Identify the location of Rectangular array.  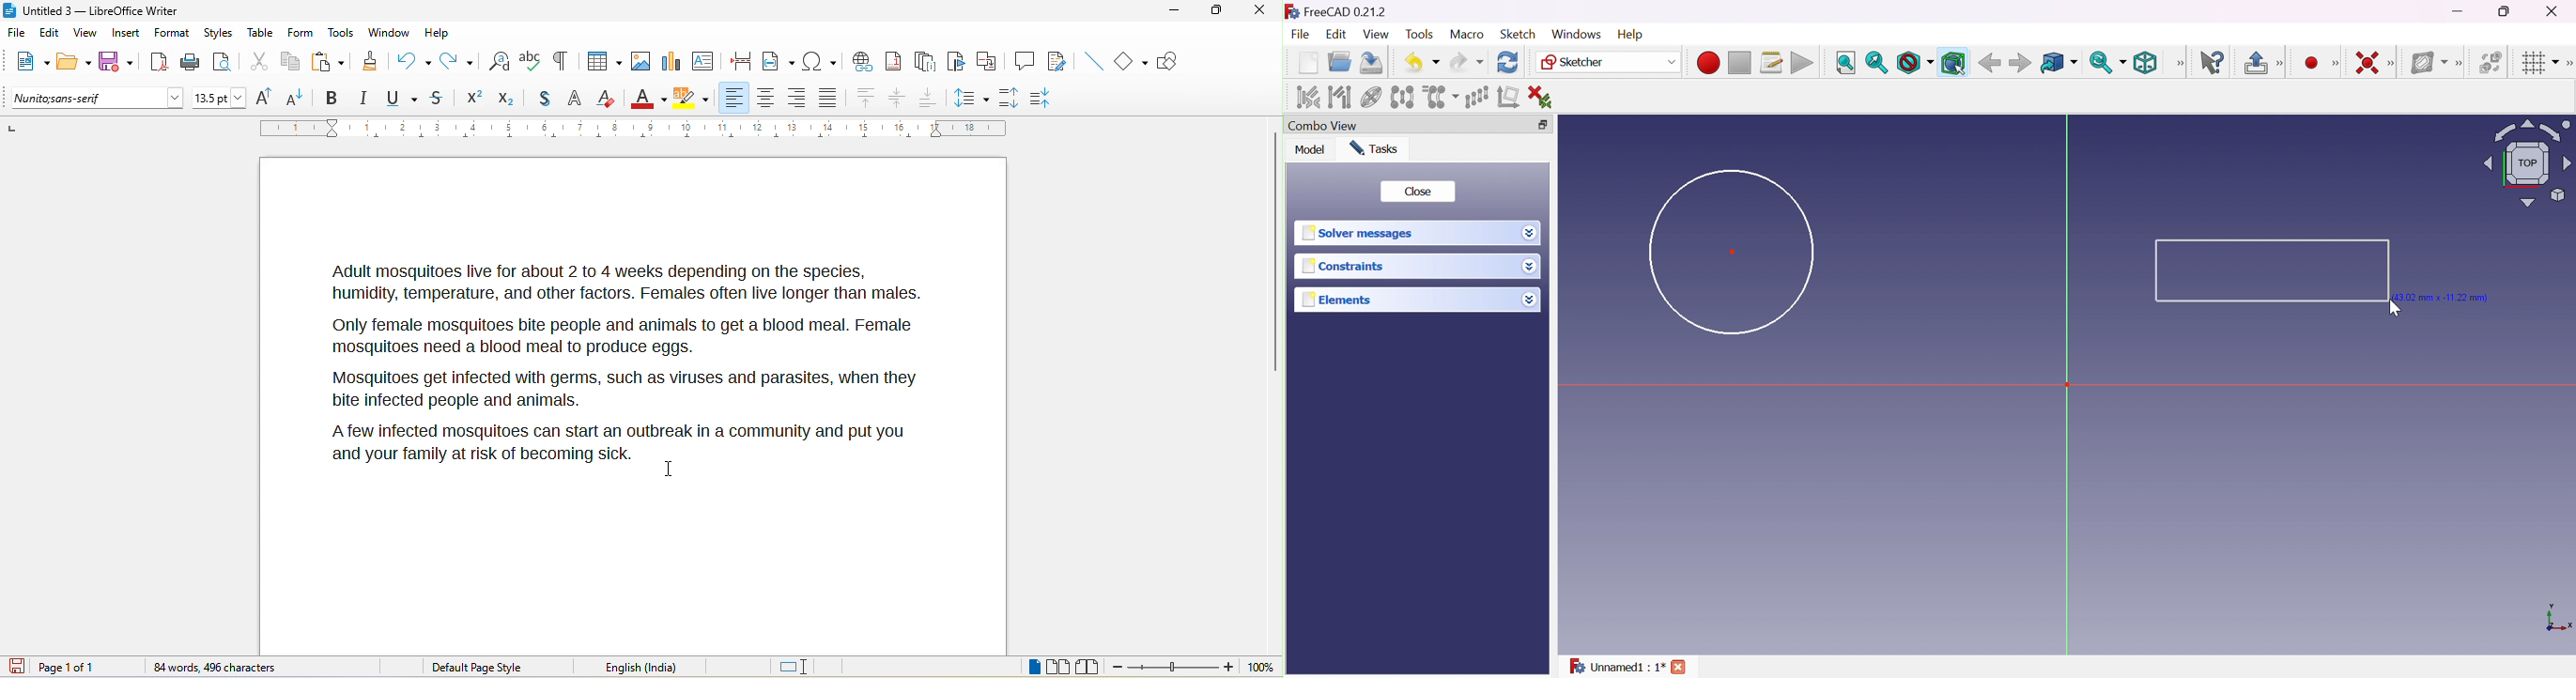
(1476, 96).